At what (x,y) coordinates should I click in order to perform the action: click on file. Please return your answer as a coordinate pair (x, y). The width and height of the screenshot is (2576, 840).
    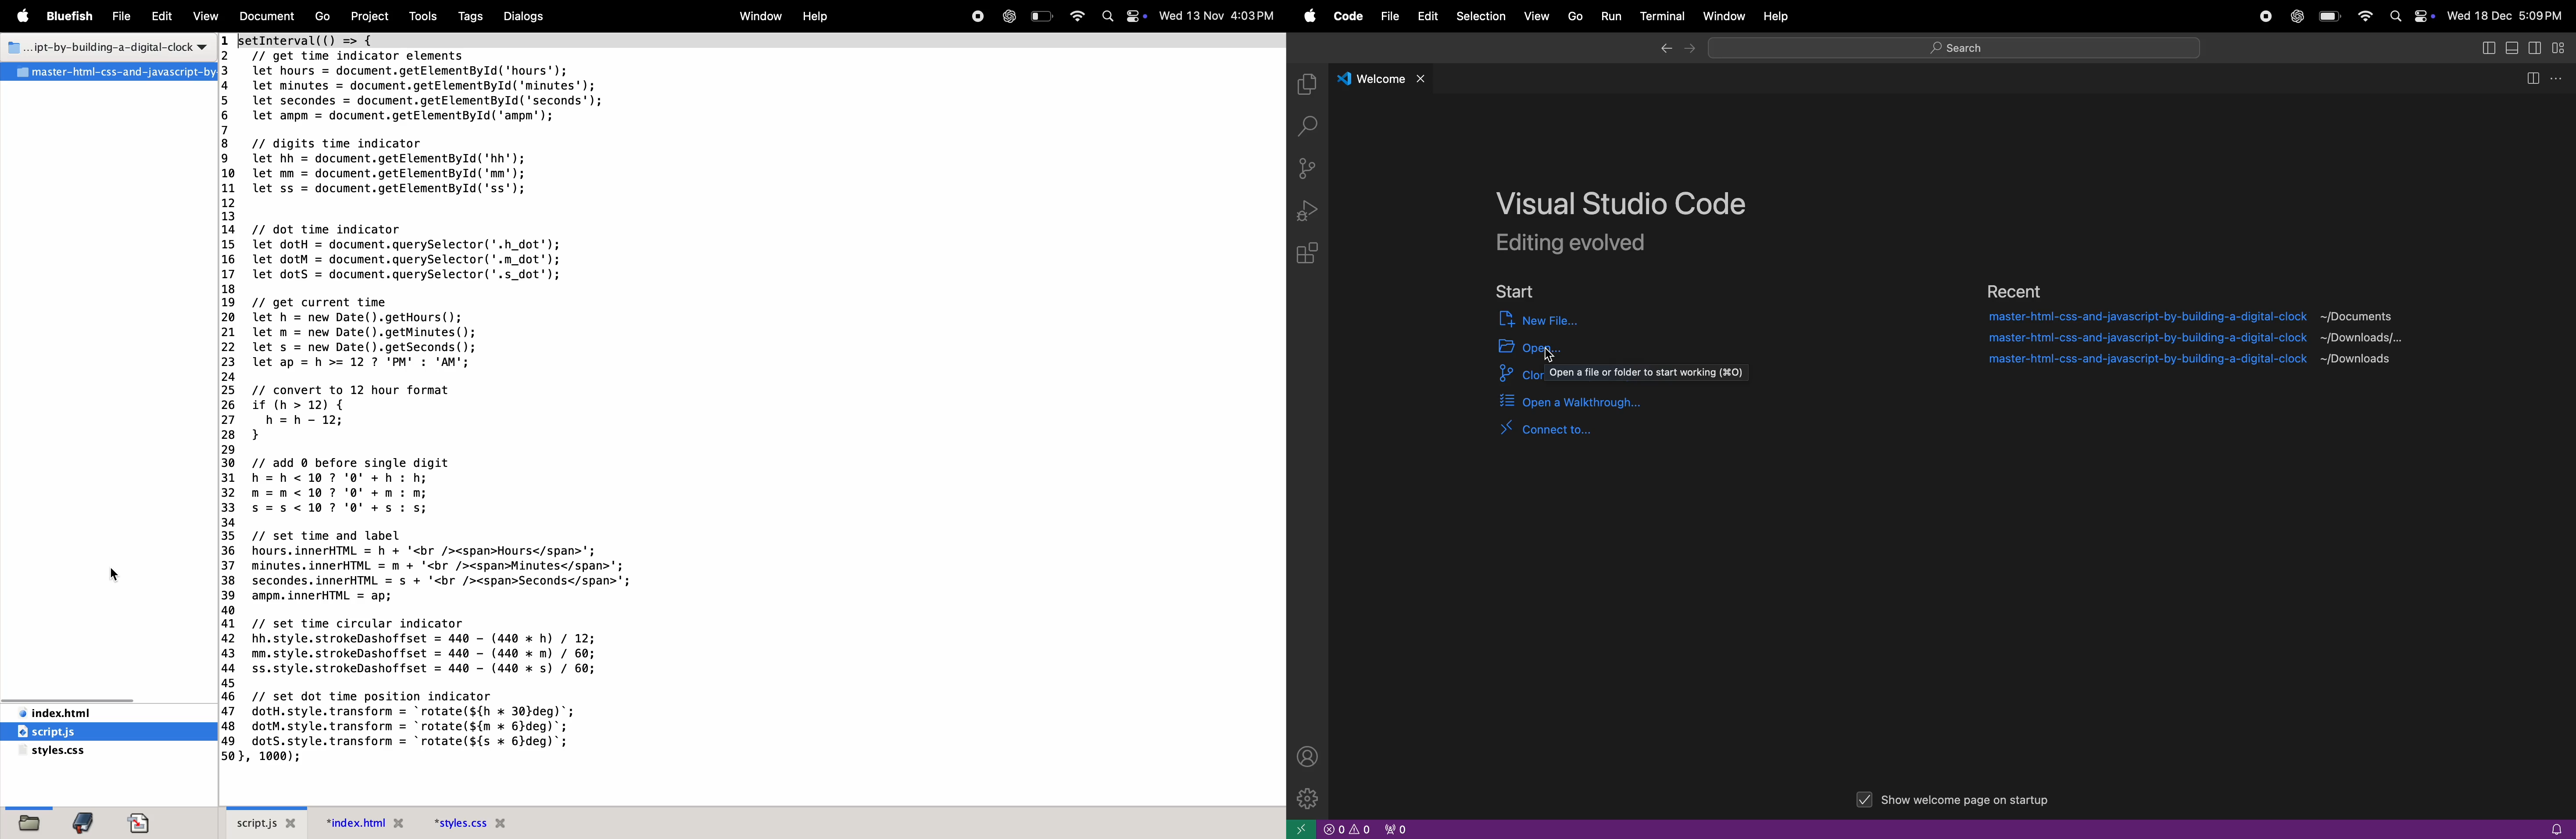
    Looking at the image, I should click on (118, 18).